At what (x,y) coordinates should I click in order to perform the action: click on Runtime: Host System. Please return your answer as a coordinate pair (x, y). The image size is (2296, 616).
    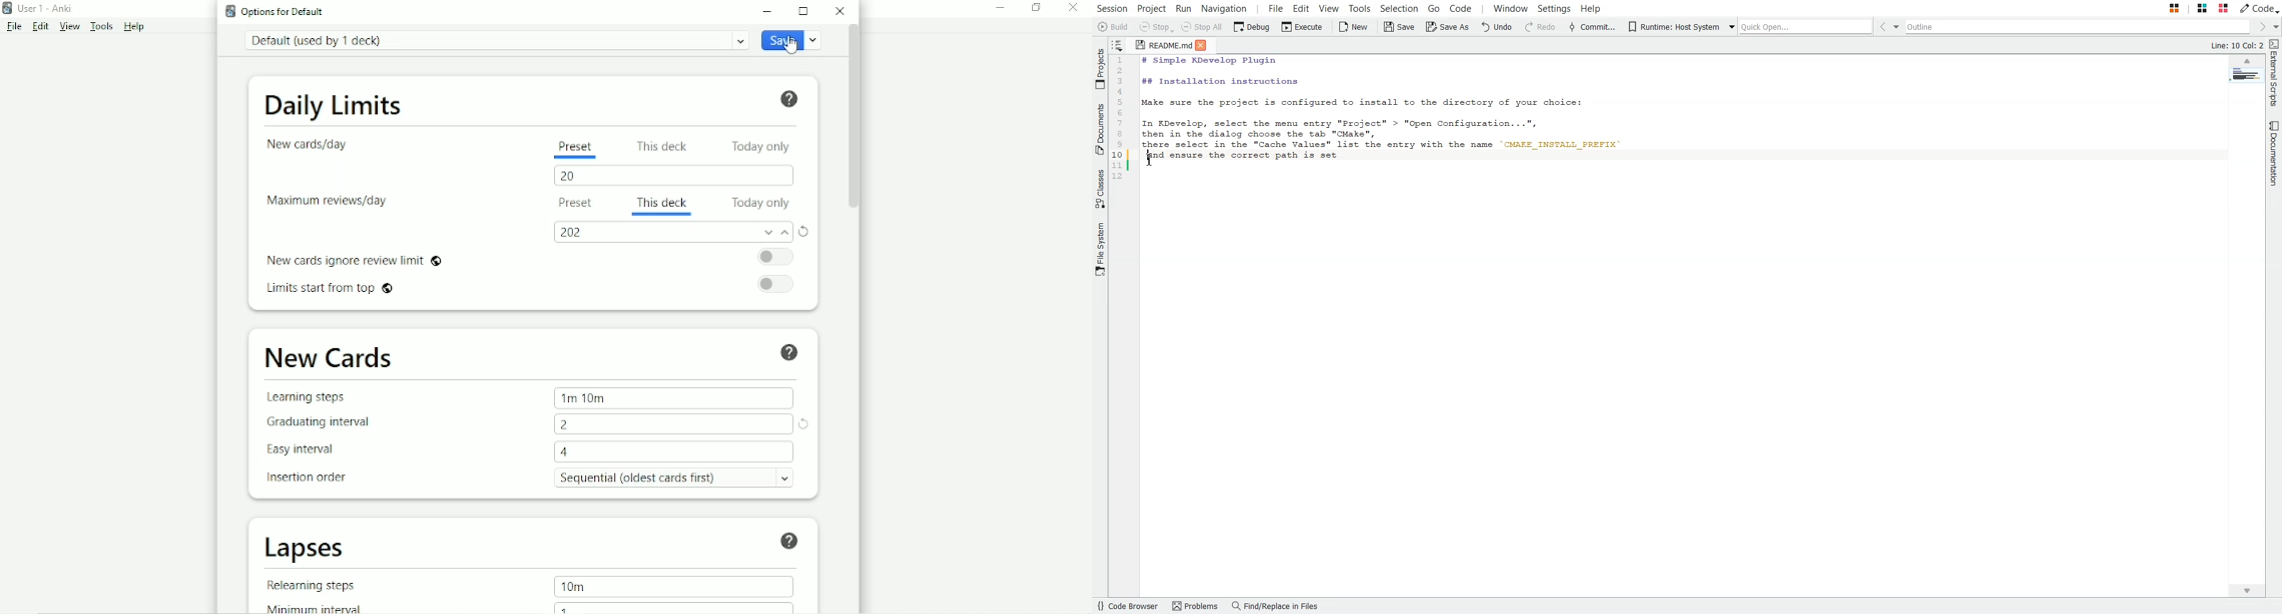
    Looking at the image, I should click on (1673, 27).